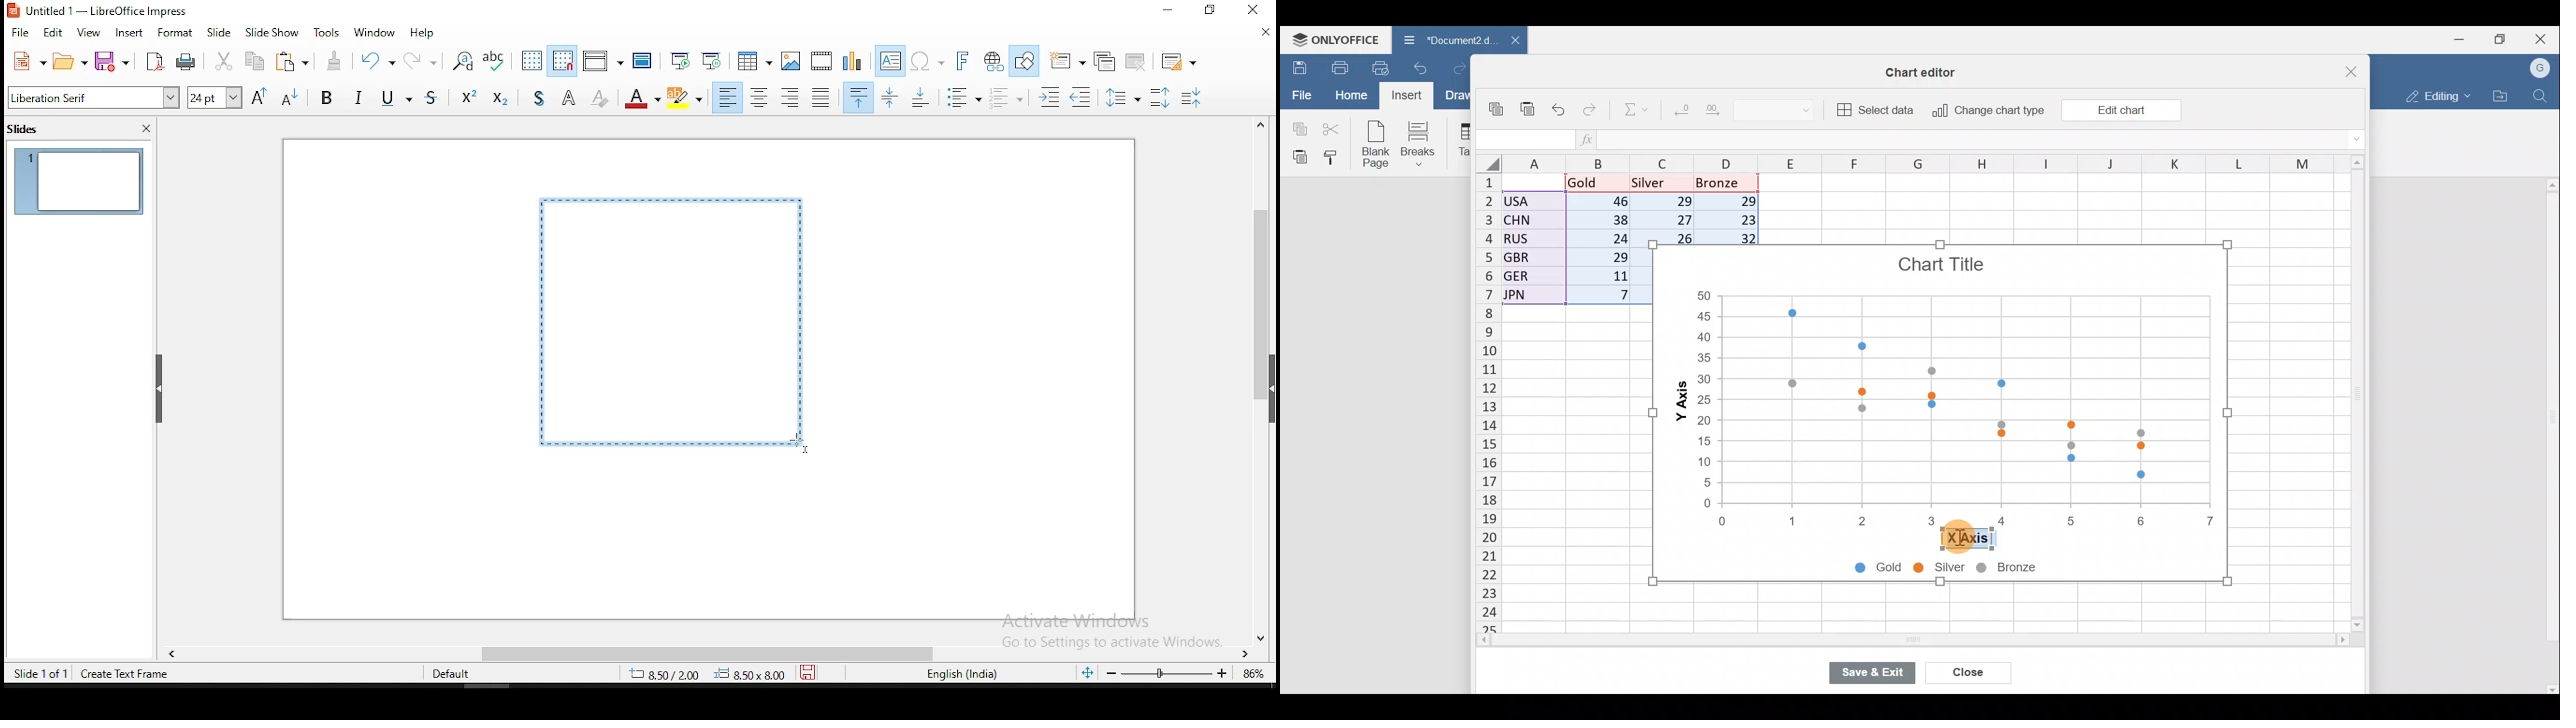  Describe the element at coordinates (156, 62) in the screenshot. I see `export as pdf` at that location.